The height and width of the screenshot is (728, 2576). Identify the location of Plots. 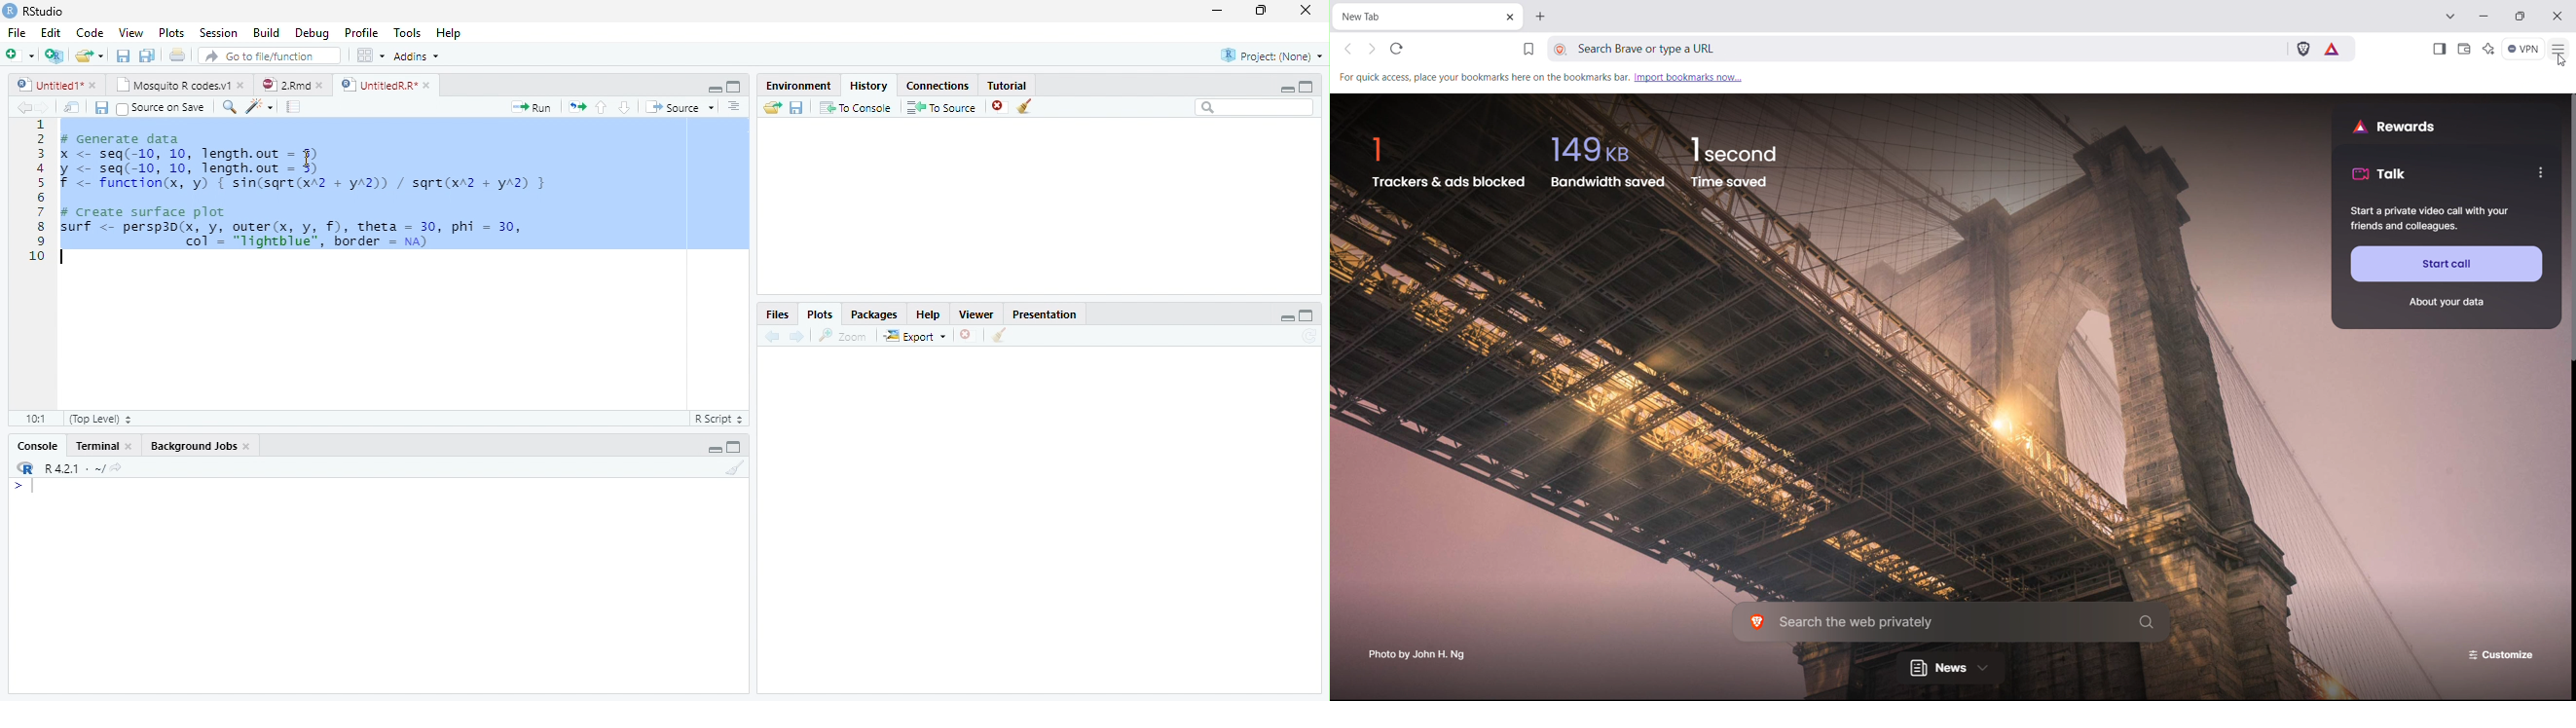
(821, 314).